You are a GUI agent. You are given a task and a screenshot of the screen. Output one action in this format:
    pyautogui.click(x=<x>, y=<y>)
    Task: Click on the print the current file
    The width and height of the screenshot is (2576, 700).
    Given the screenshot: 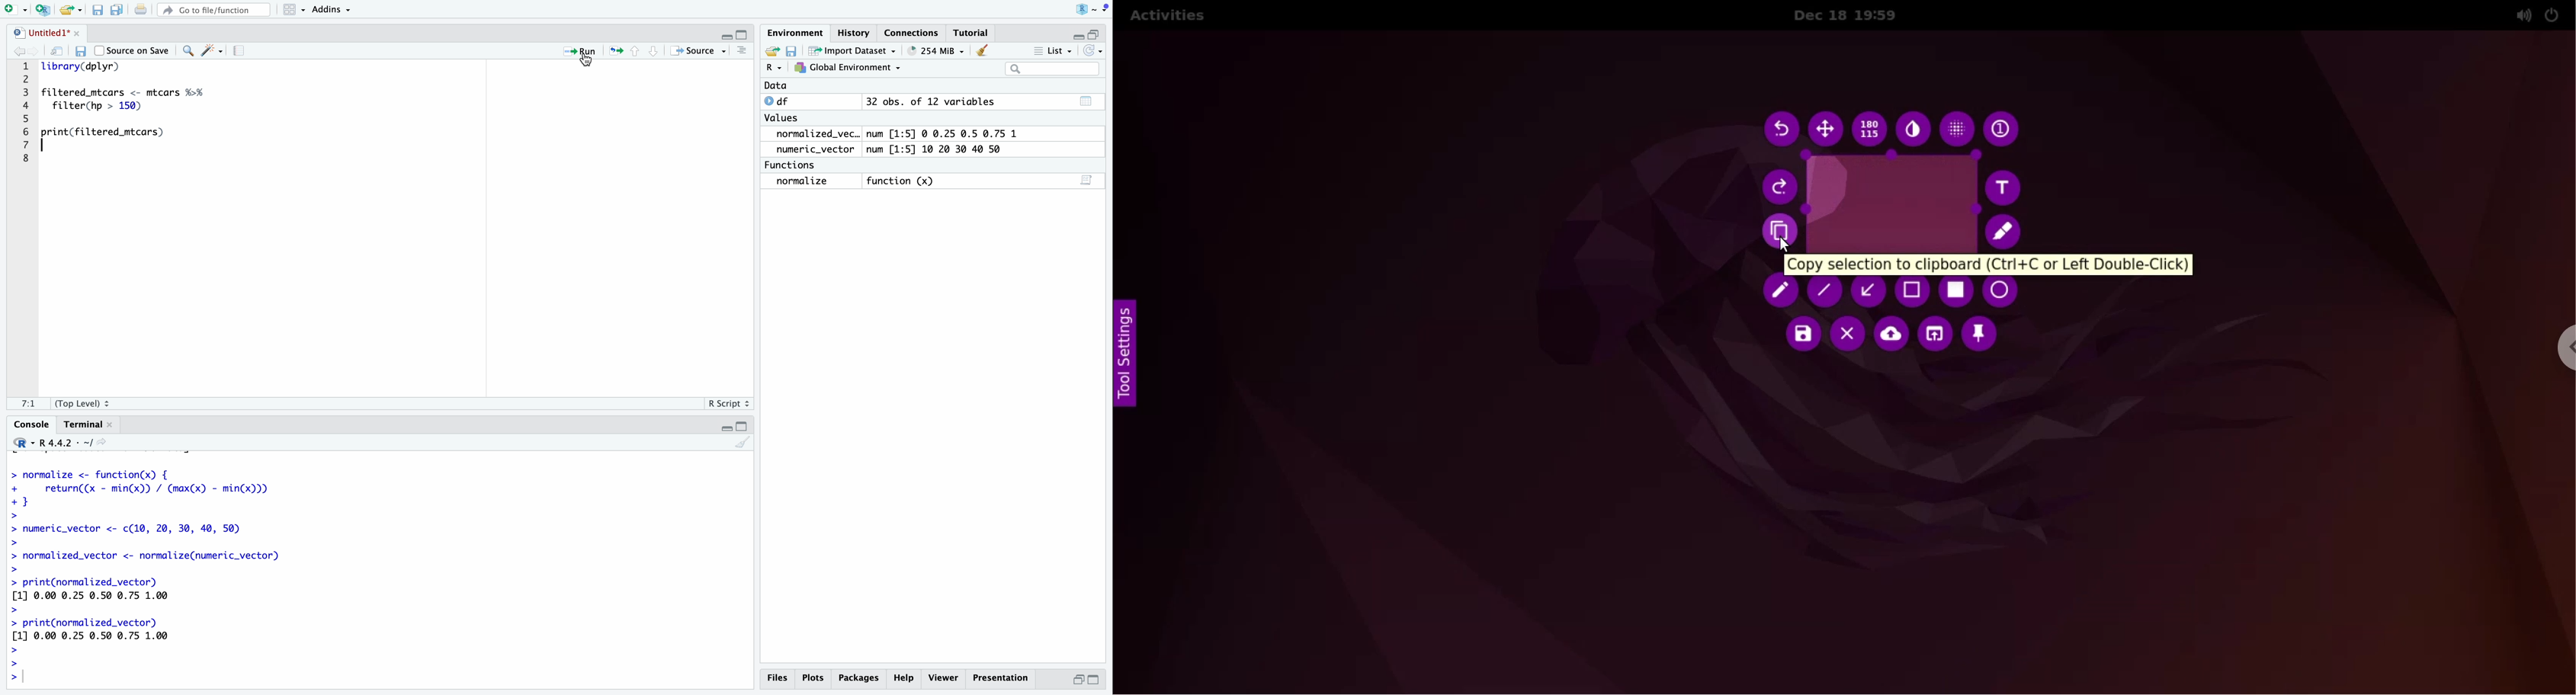 What is the action you would take?
    pyautogui.click(x=141, y=9)
    